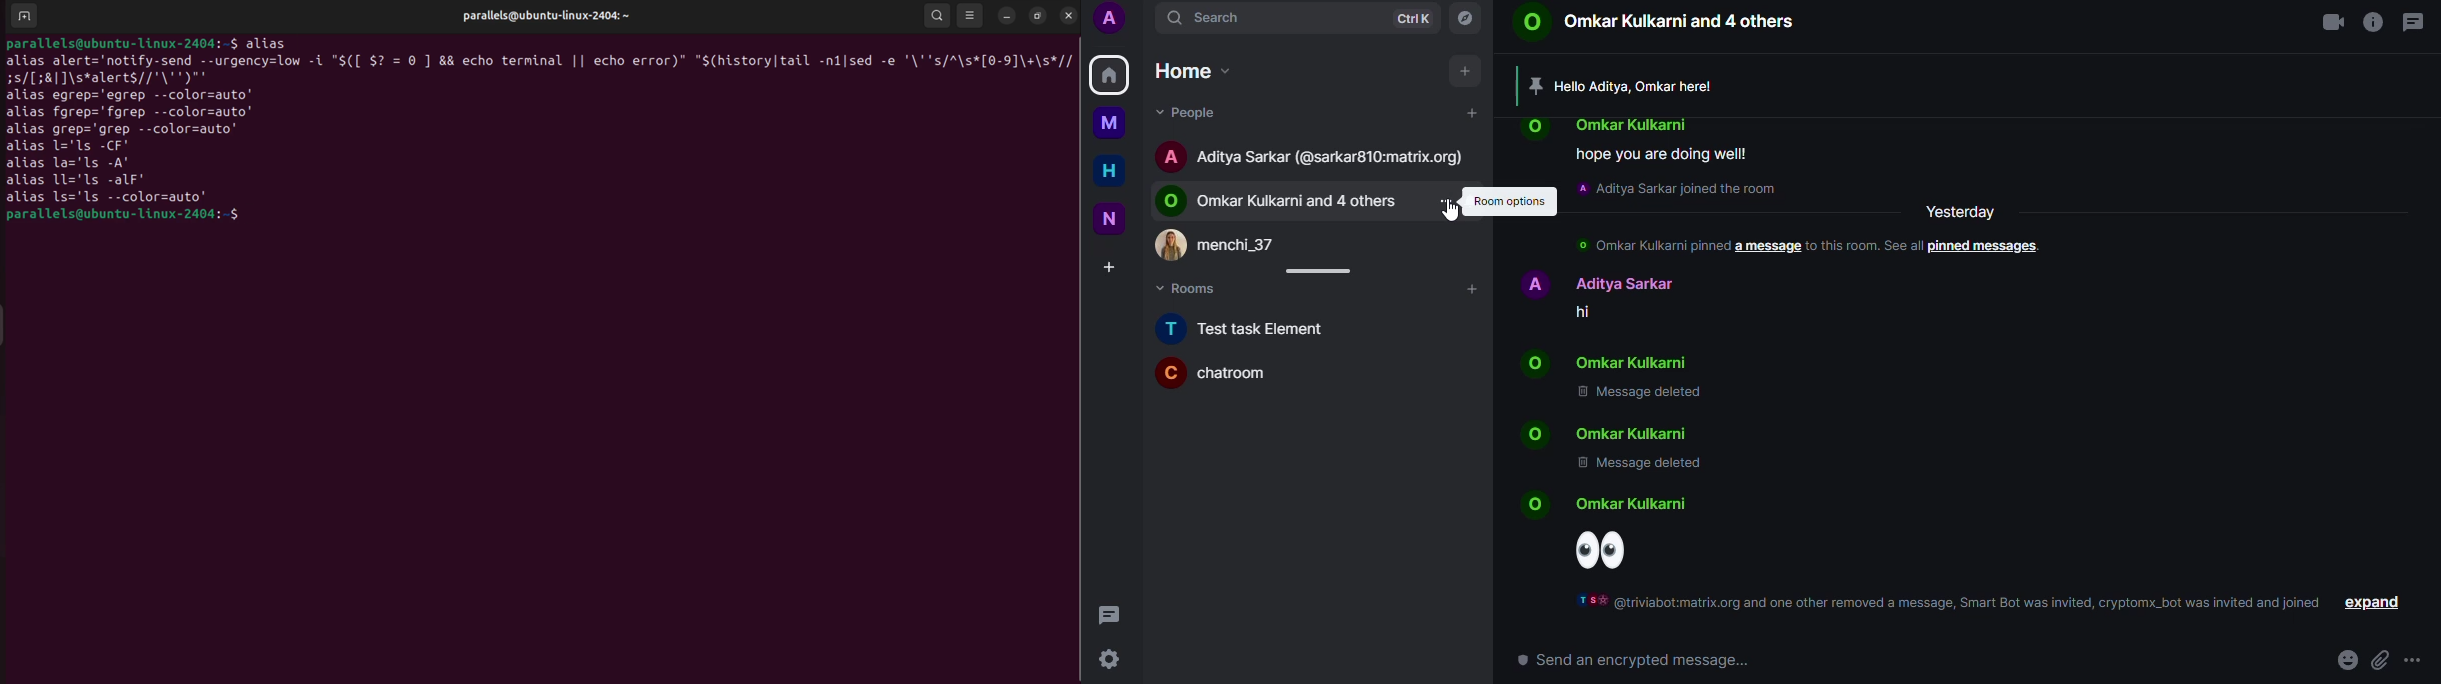  I want to click on alias egrp = egrp --color=auto', so click(139, 95).